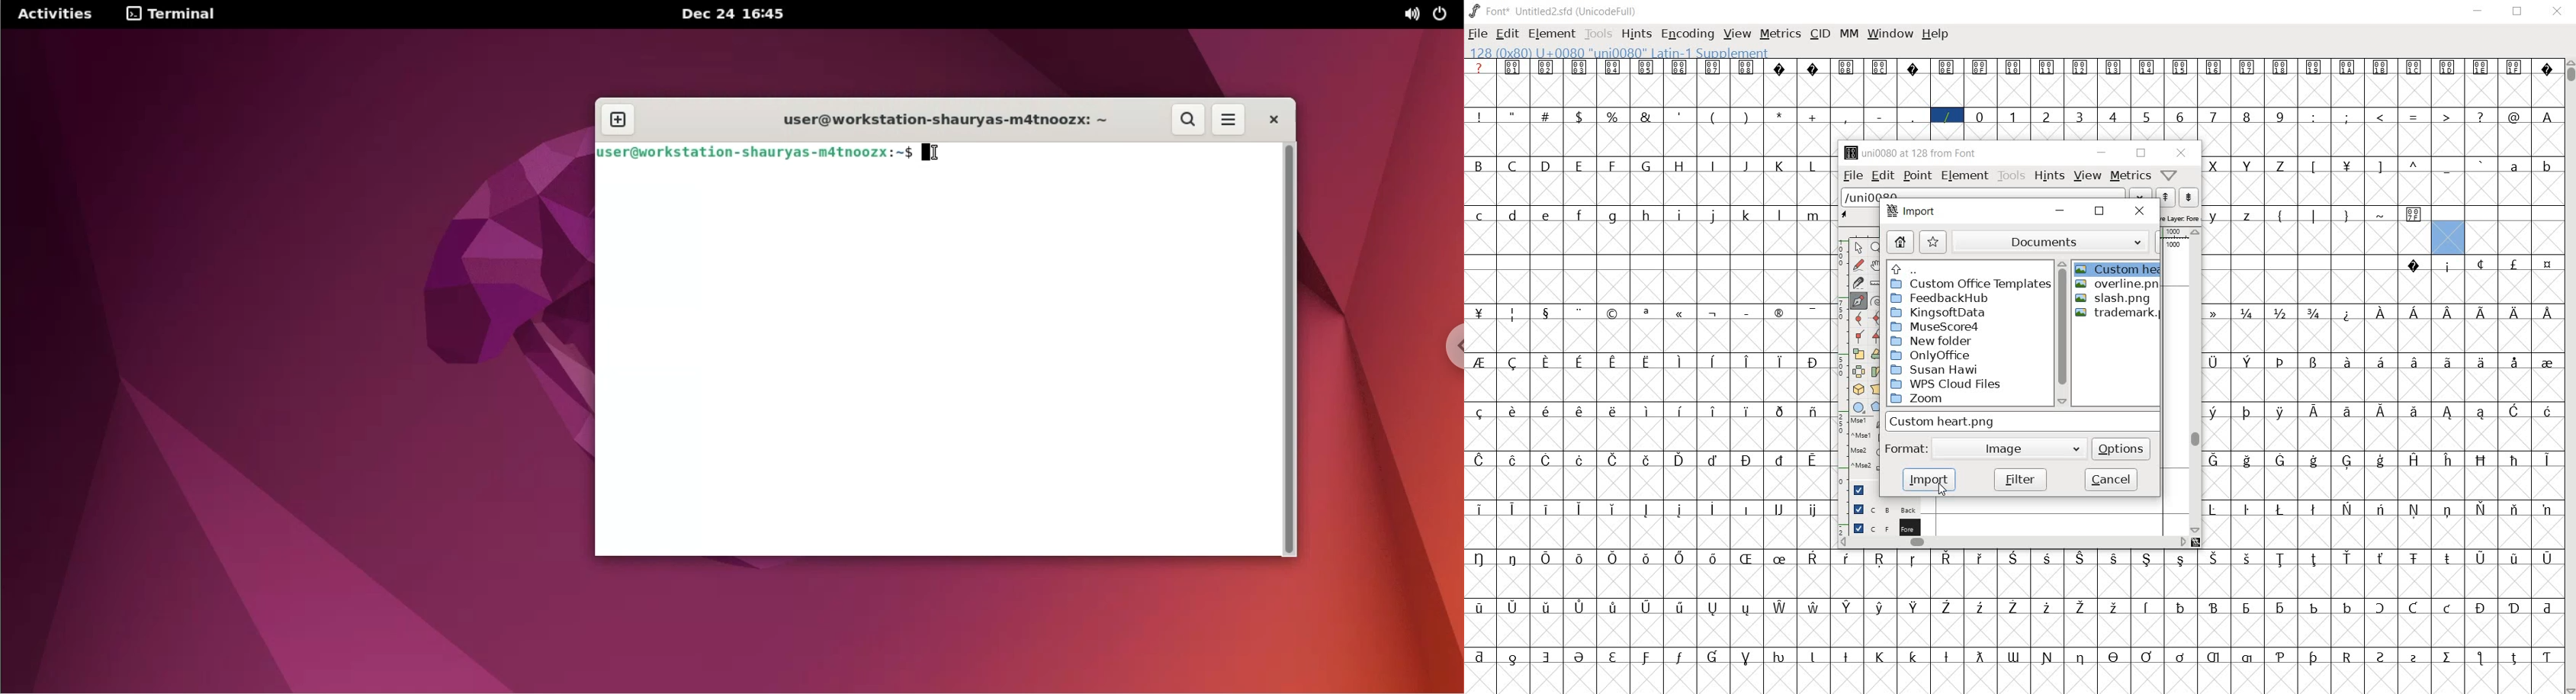 The width and height of the screenshot is (2576, 700). Describe the element at coordinates (1510, 32) in the screenshot. I see `EDIT` at that location.